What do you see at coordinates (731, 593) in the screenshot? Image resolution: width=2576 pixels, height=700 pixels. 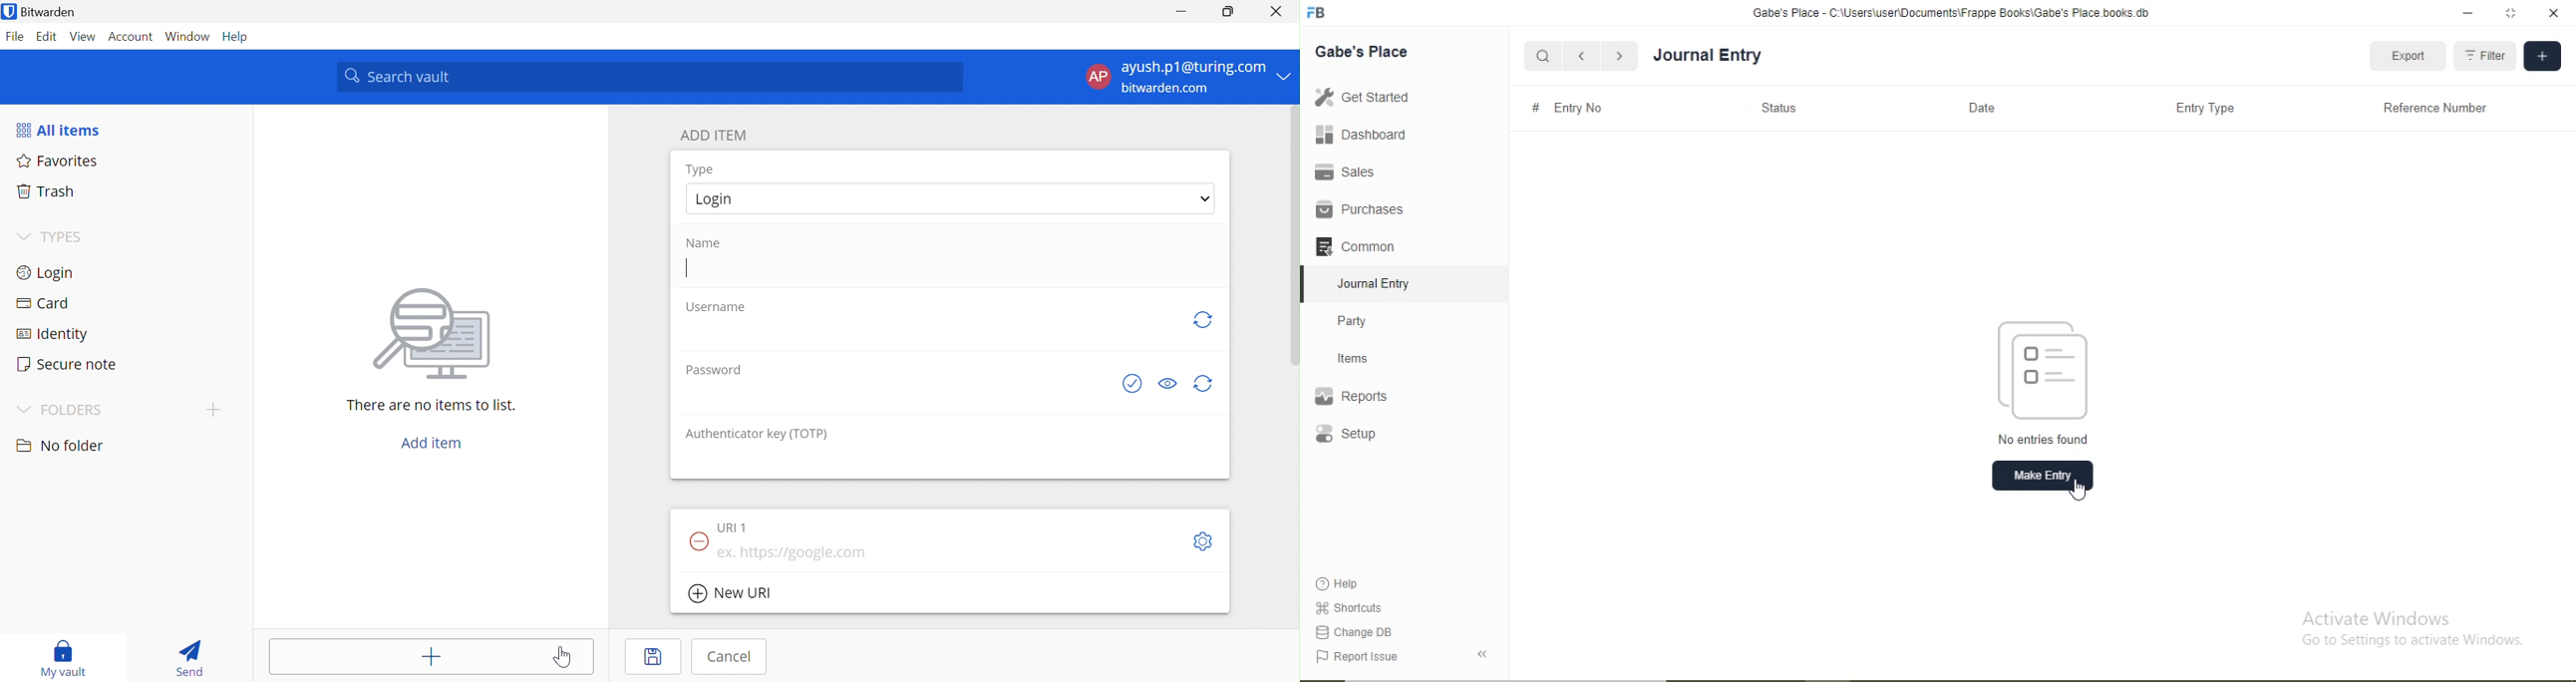 I see `New URl` at bounding box center [731, 593].